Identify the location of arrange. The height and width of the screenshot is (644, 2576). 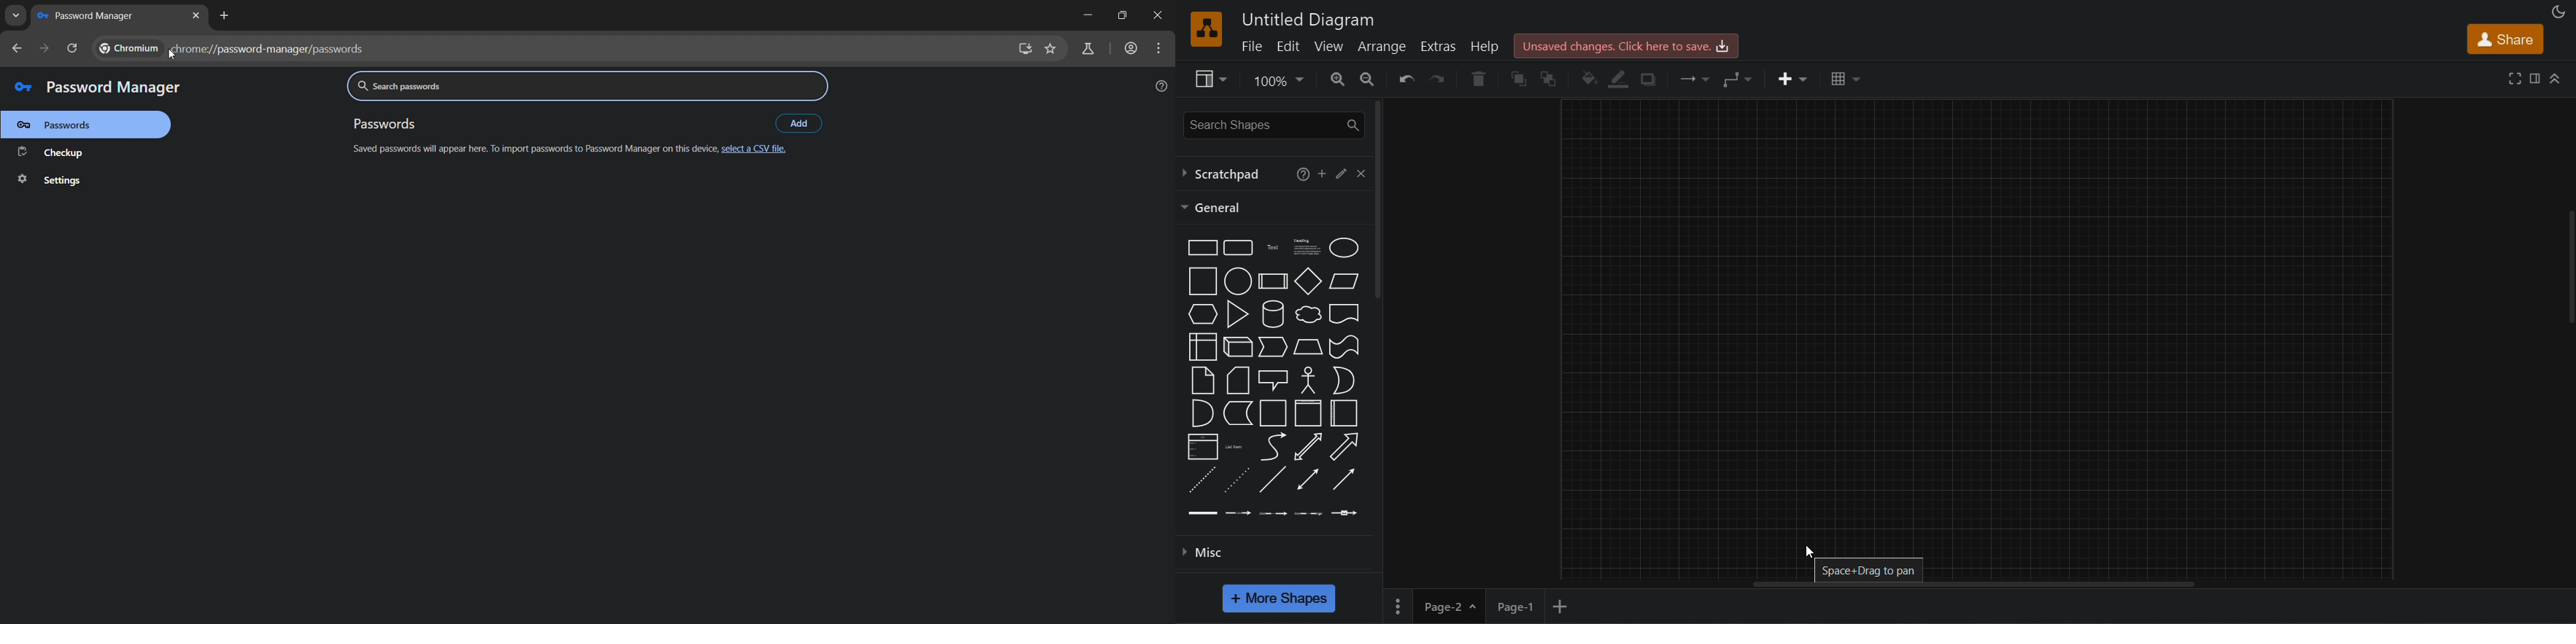
(1382, 49).